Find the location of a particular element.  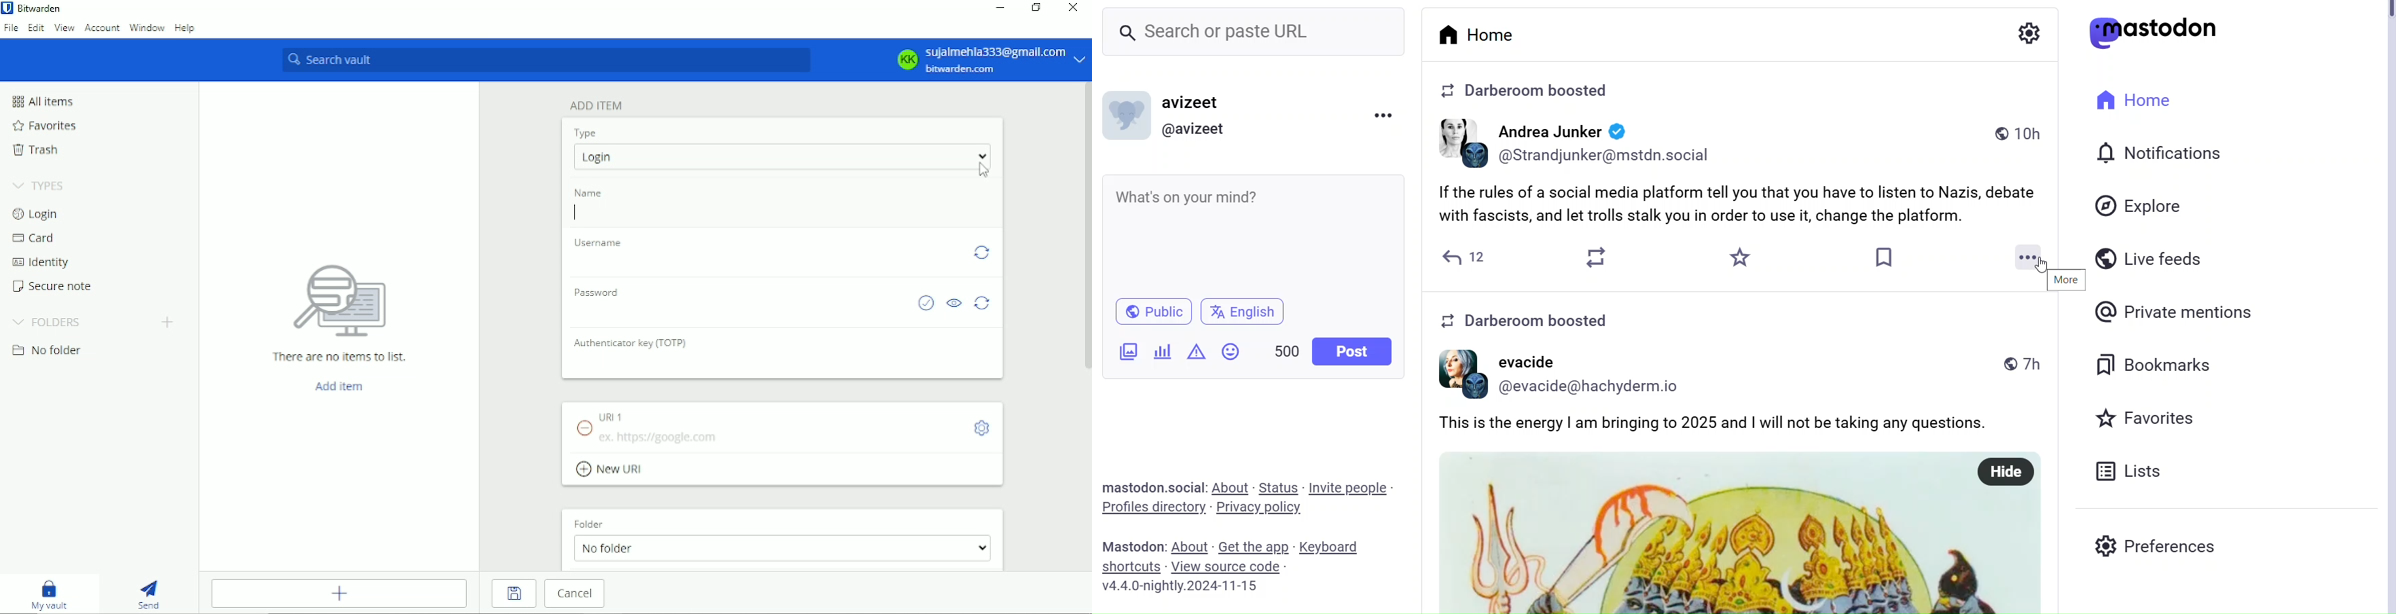

Types is located at coordinates (40, 185).